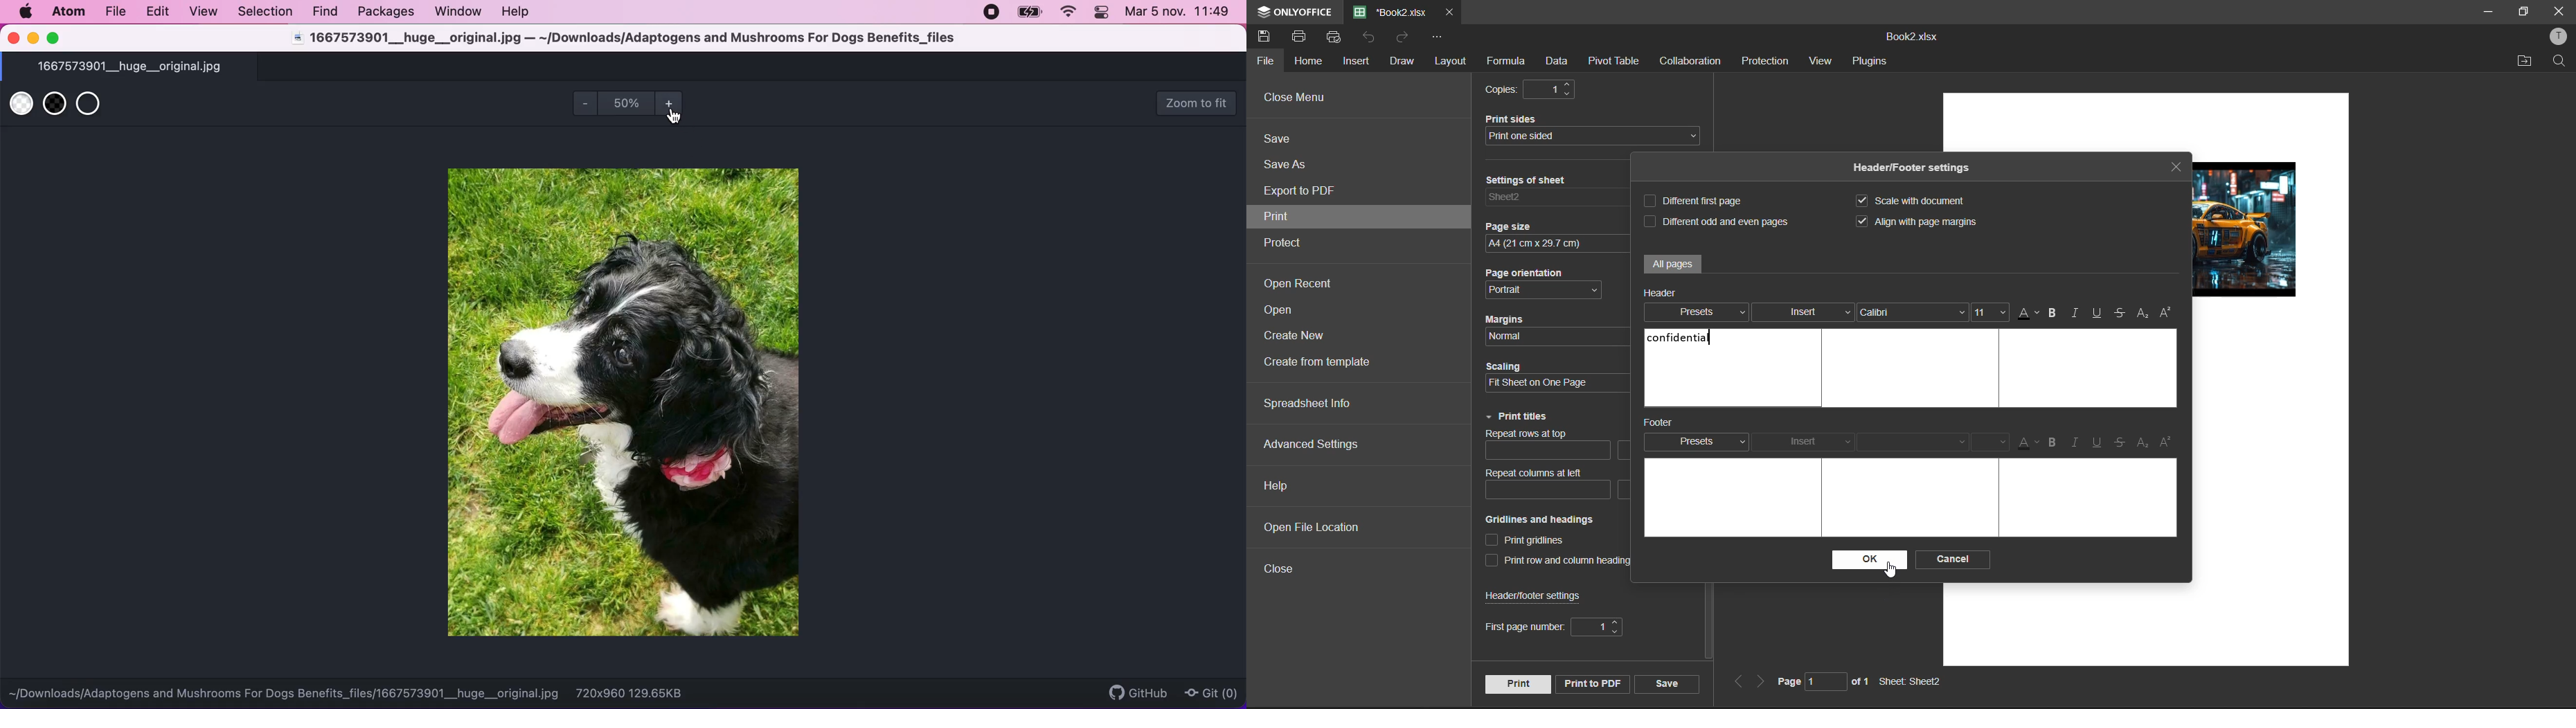 The image size is (2576, 728). Describe the element at coordinates (2078, 442) in the screenshot. I see `italic` at that location.